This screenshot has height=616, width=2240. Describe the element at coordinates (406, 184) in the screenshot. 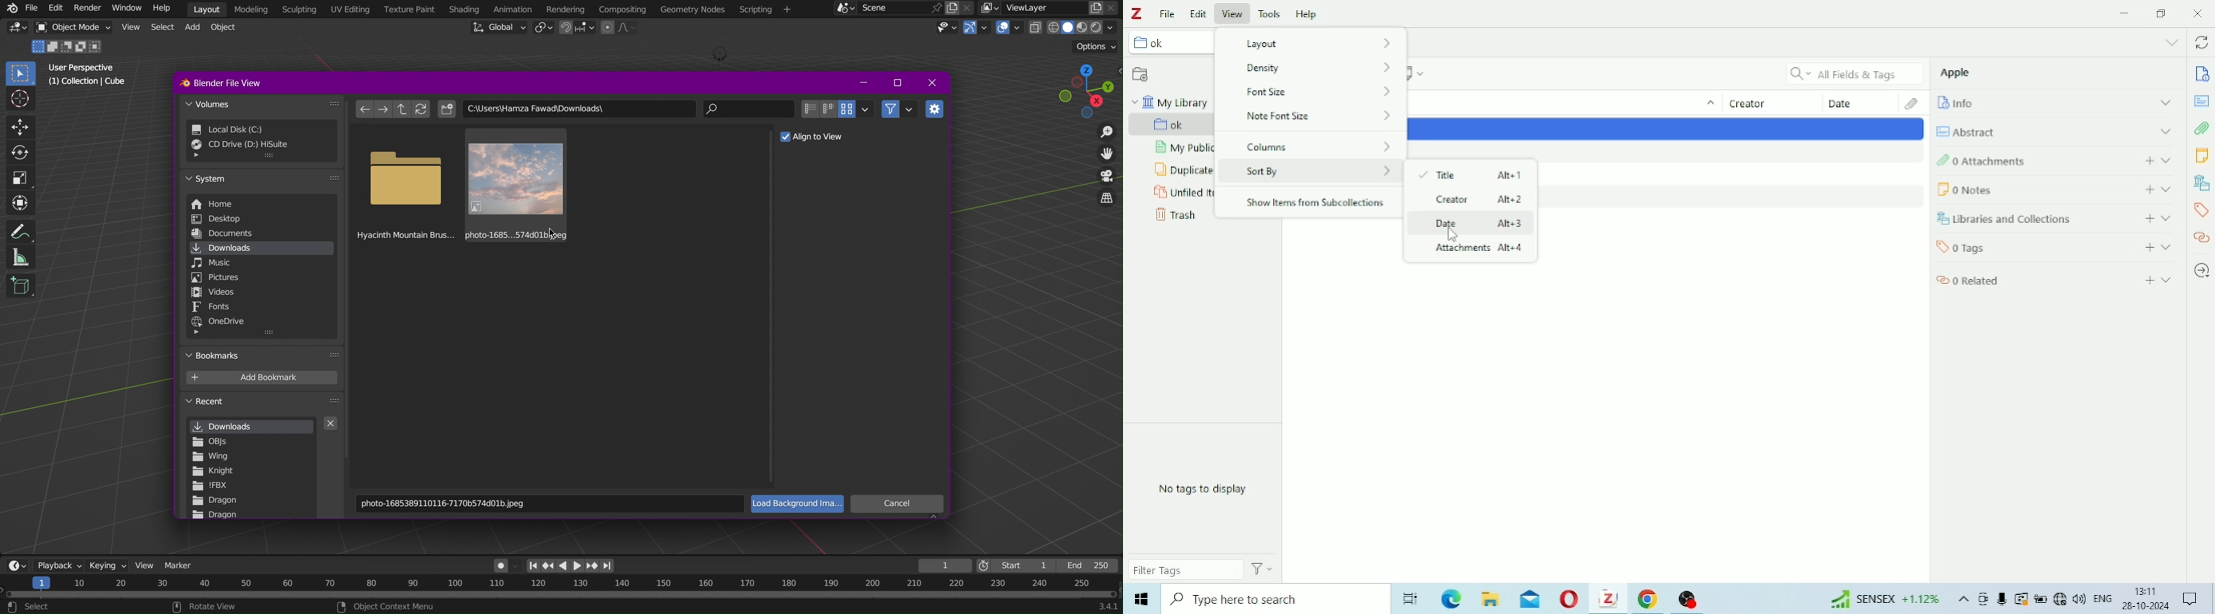

I see `hyacinth mountain brus...` at that location.